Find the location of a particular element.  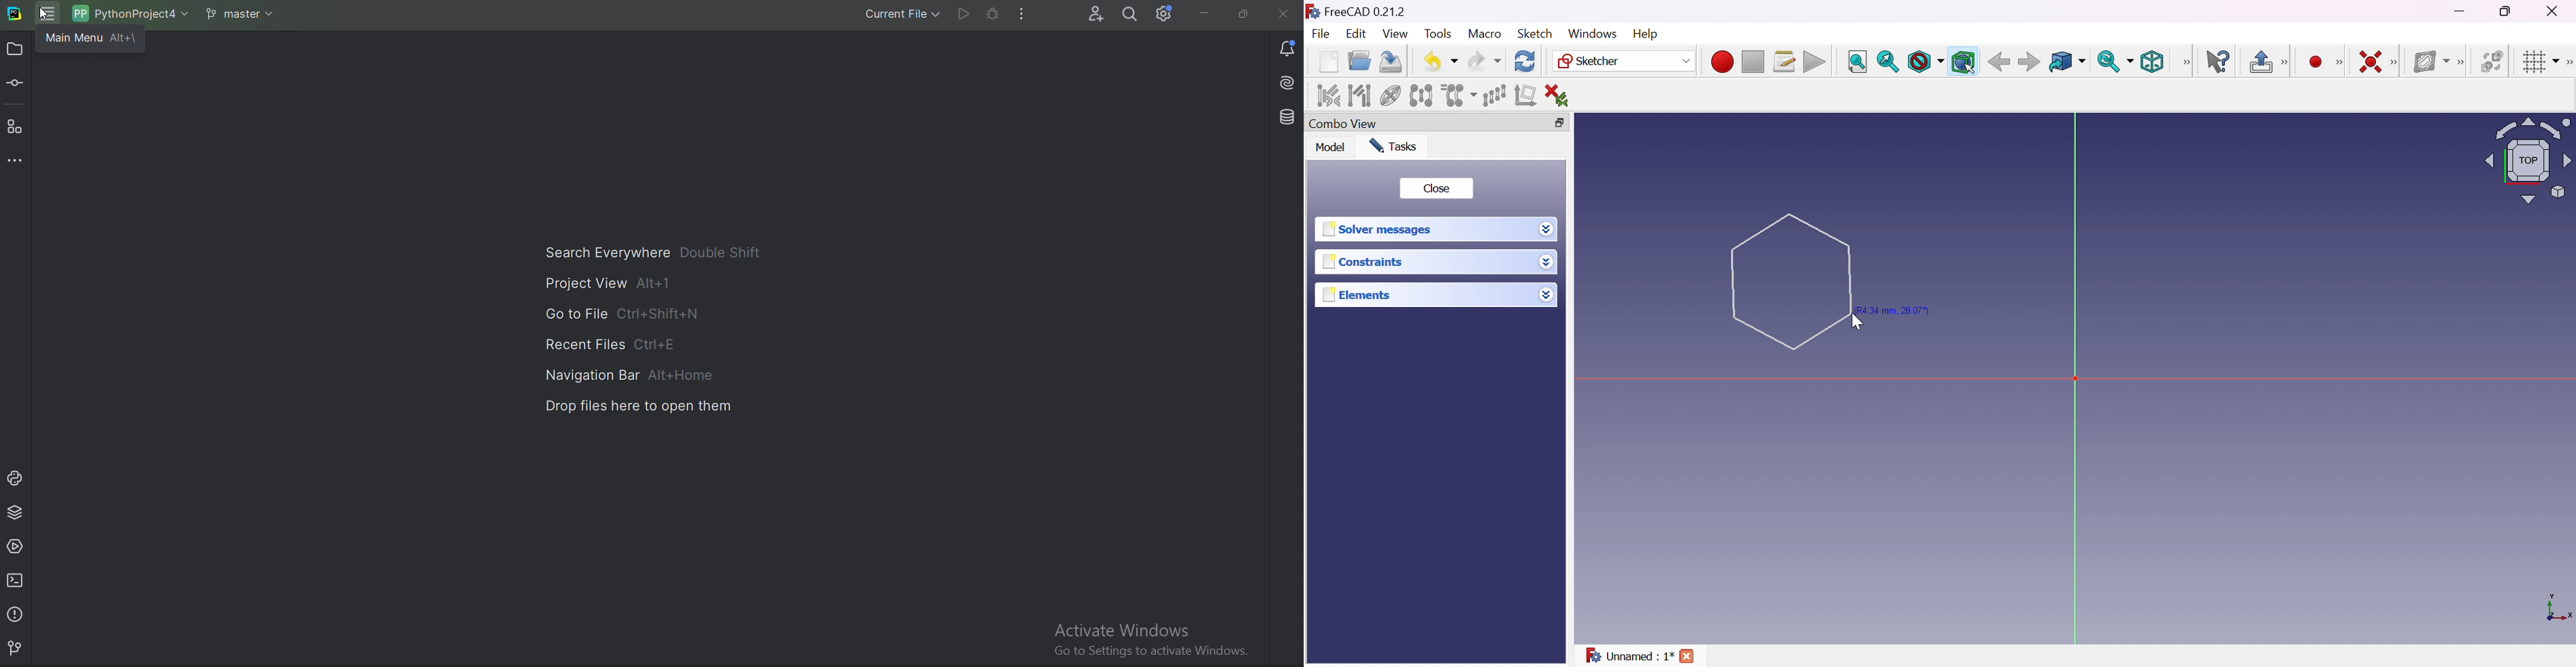

Sketcher is located at coordinates (1624, 61).